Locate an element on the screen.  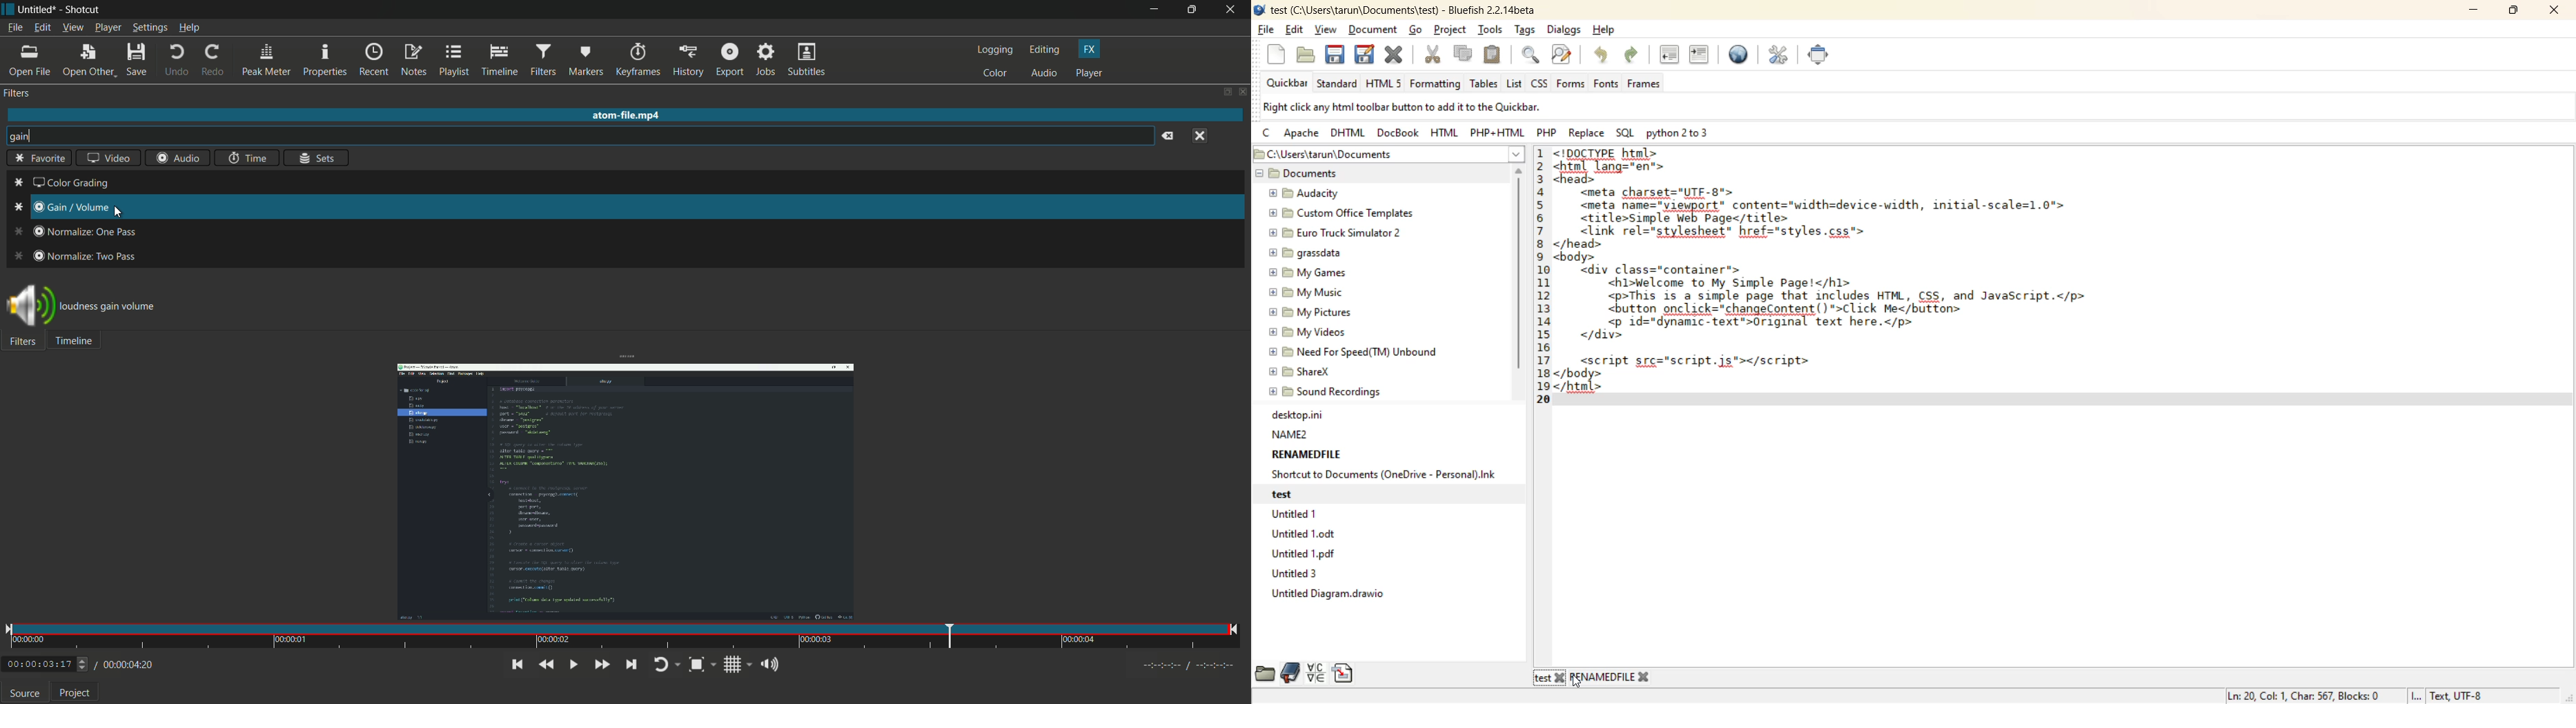
close panel is located at coordinates (1242, 91).